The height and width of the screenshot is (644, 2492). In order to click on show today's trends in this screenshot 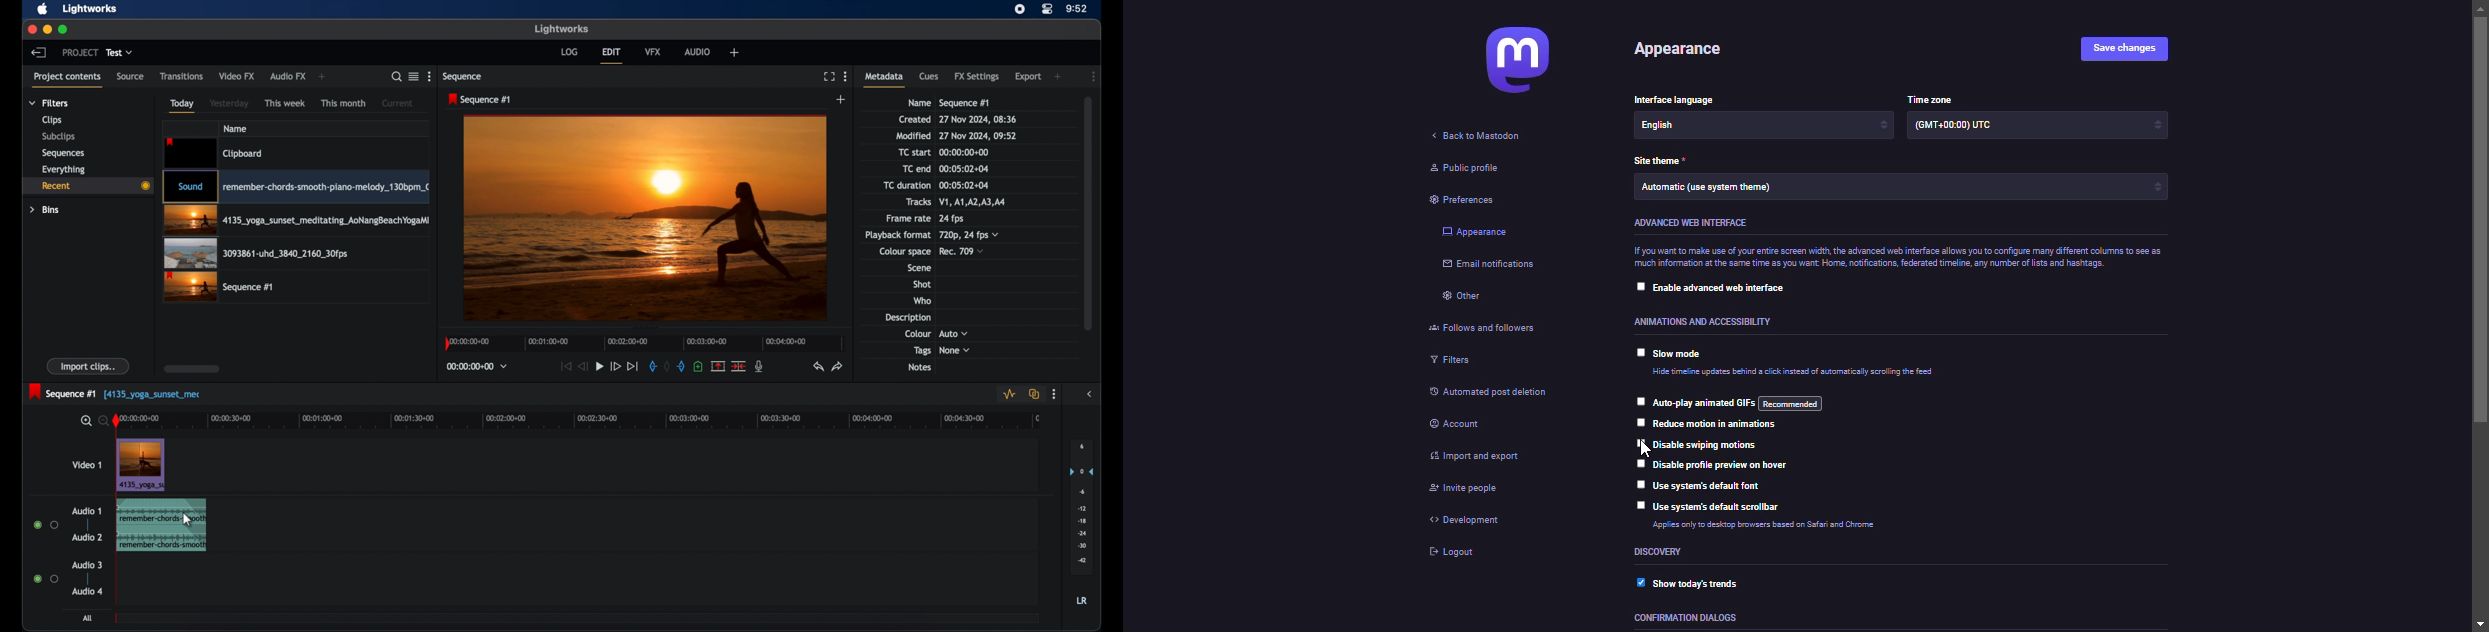, I will do `click(1702, 586)`.